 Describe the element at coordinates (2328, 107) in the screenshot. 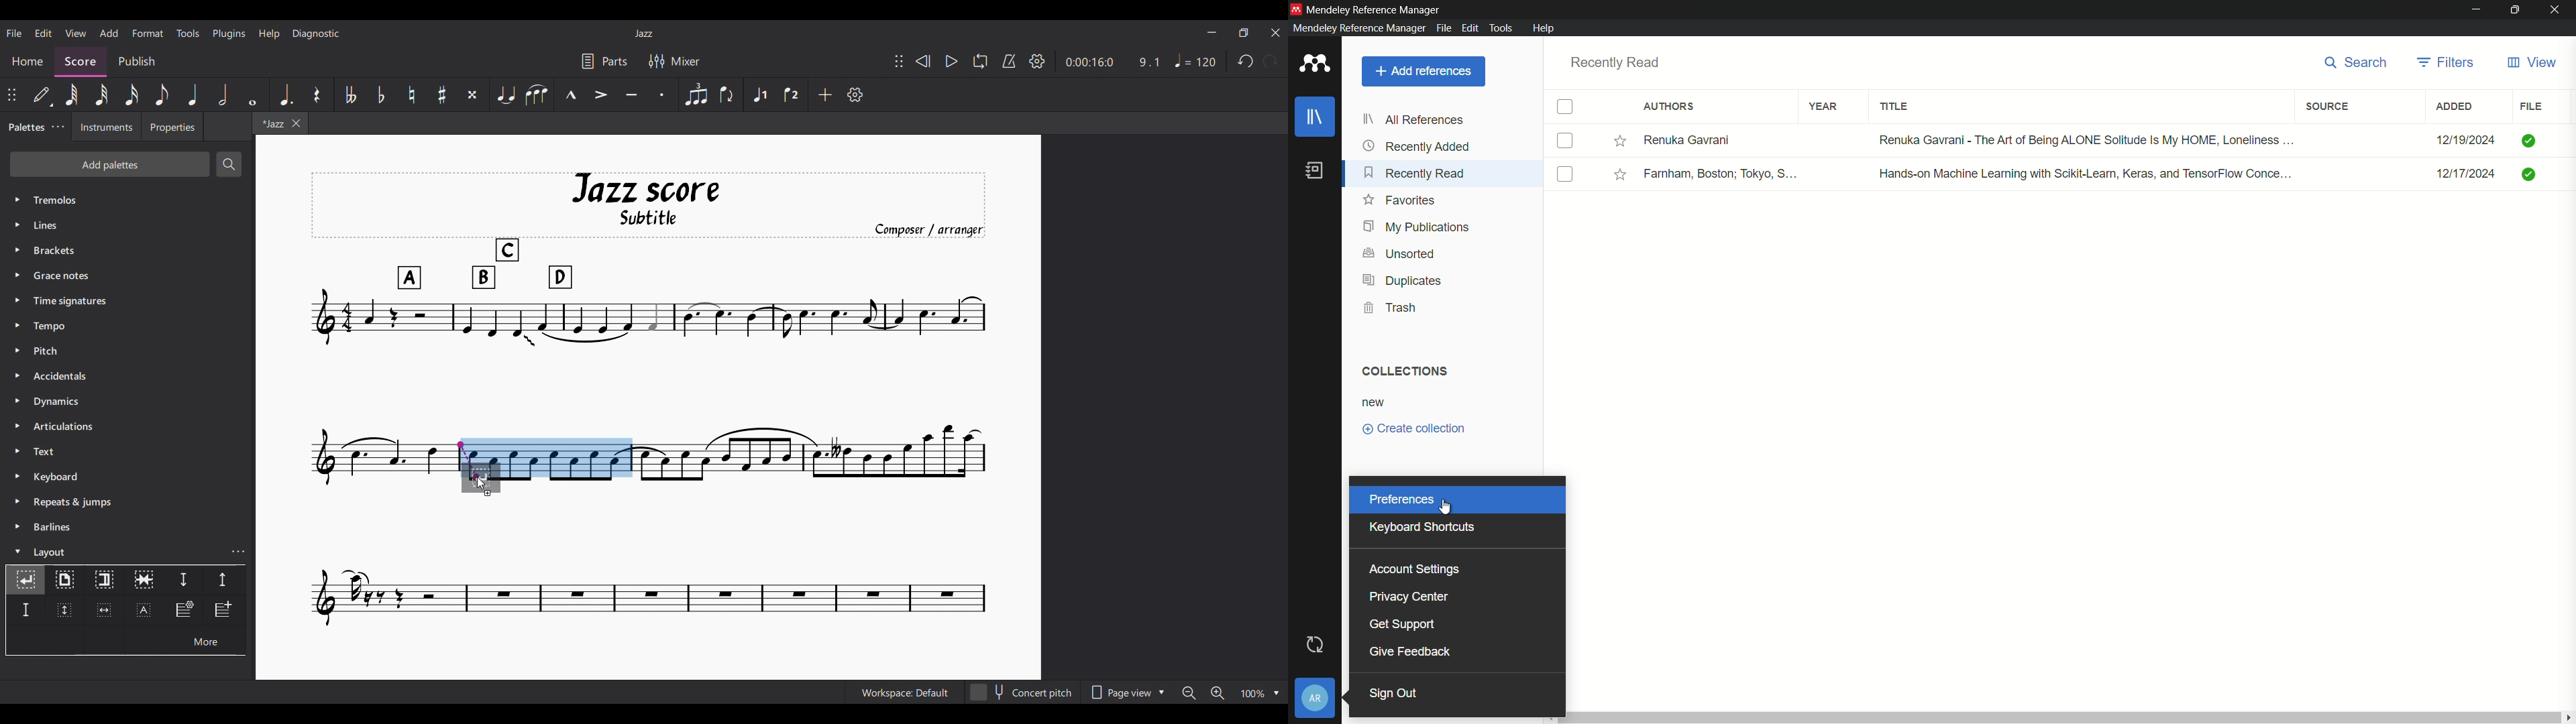

I see `filters` at that location.